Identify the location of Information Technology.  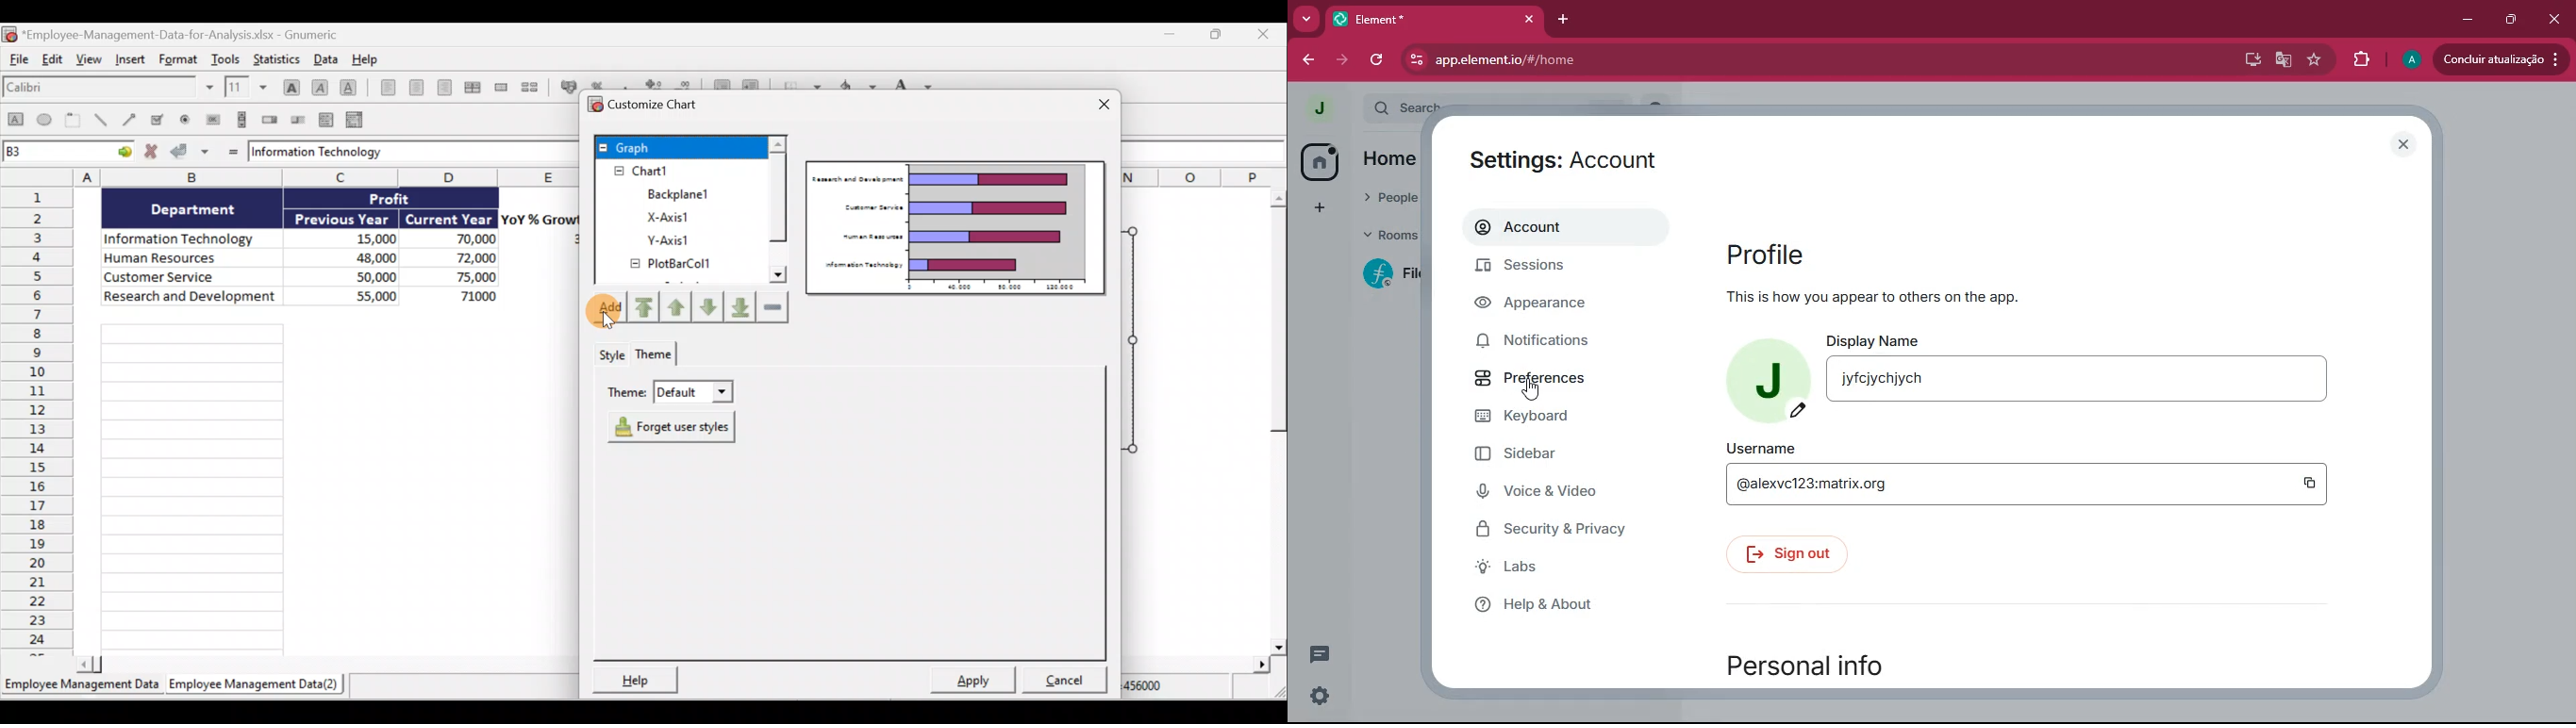
(185, 235).